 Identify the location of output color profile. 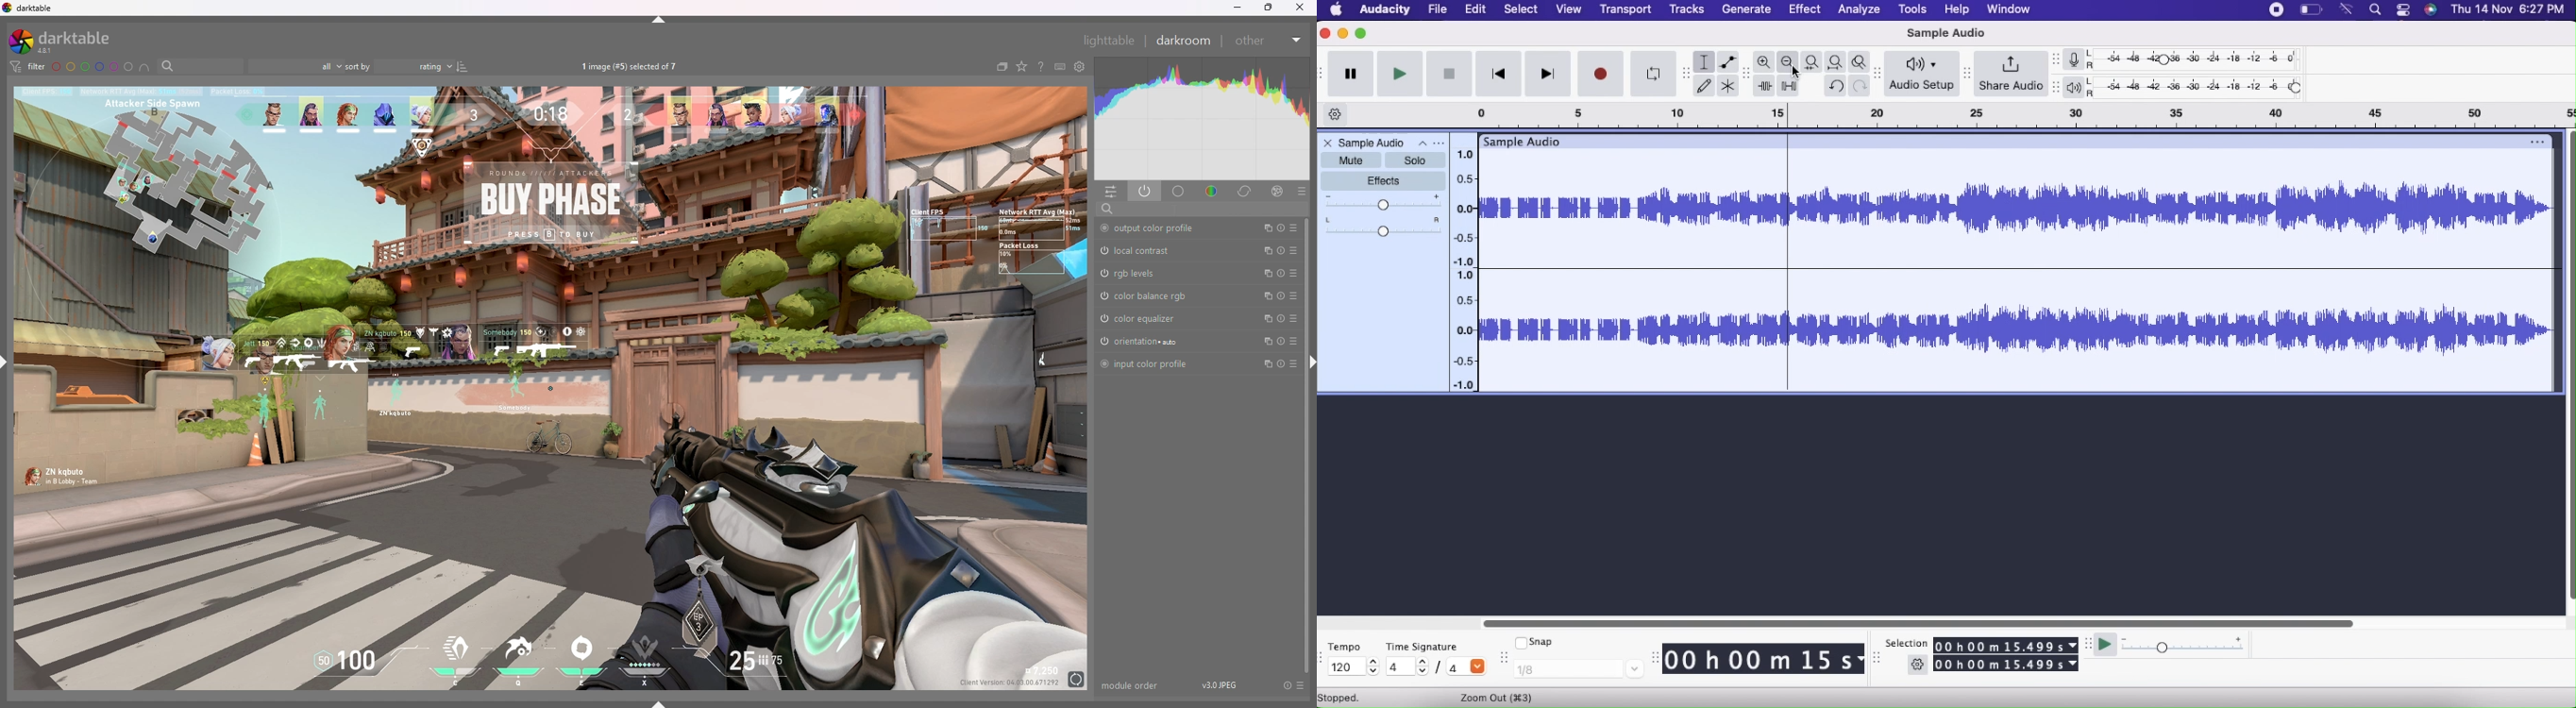
(1156, 229).